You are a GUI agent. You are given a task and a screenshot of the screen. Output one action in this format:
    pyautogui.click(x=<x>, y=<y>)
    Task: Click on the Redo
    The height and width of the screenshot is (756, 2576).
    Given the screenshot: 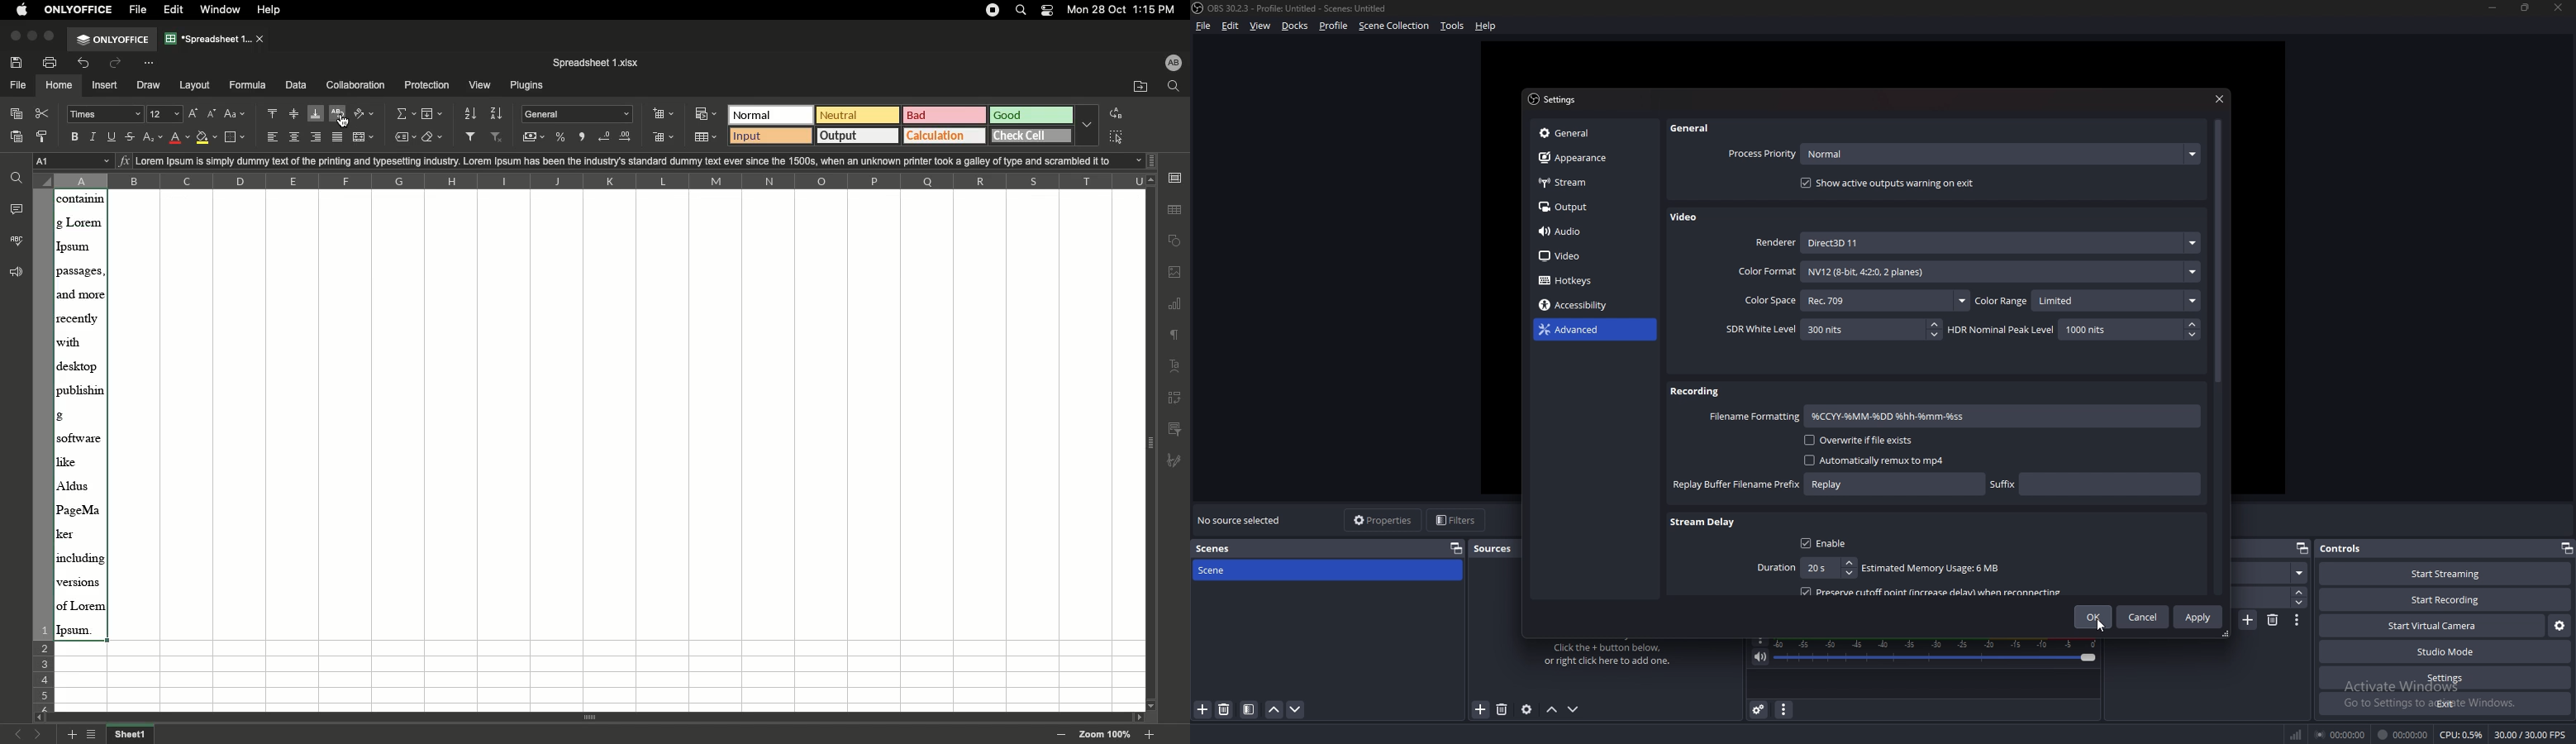 What is the action you would take?
    pyautogui.click(x=121, y=63)
    